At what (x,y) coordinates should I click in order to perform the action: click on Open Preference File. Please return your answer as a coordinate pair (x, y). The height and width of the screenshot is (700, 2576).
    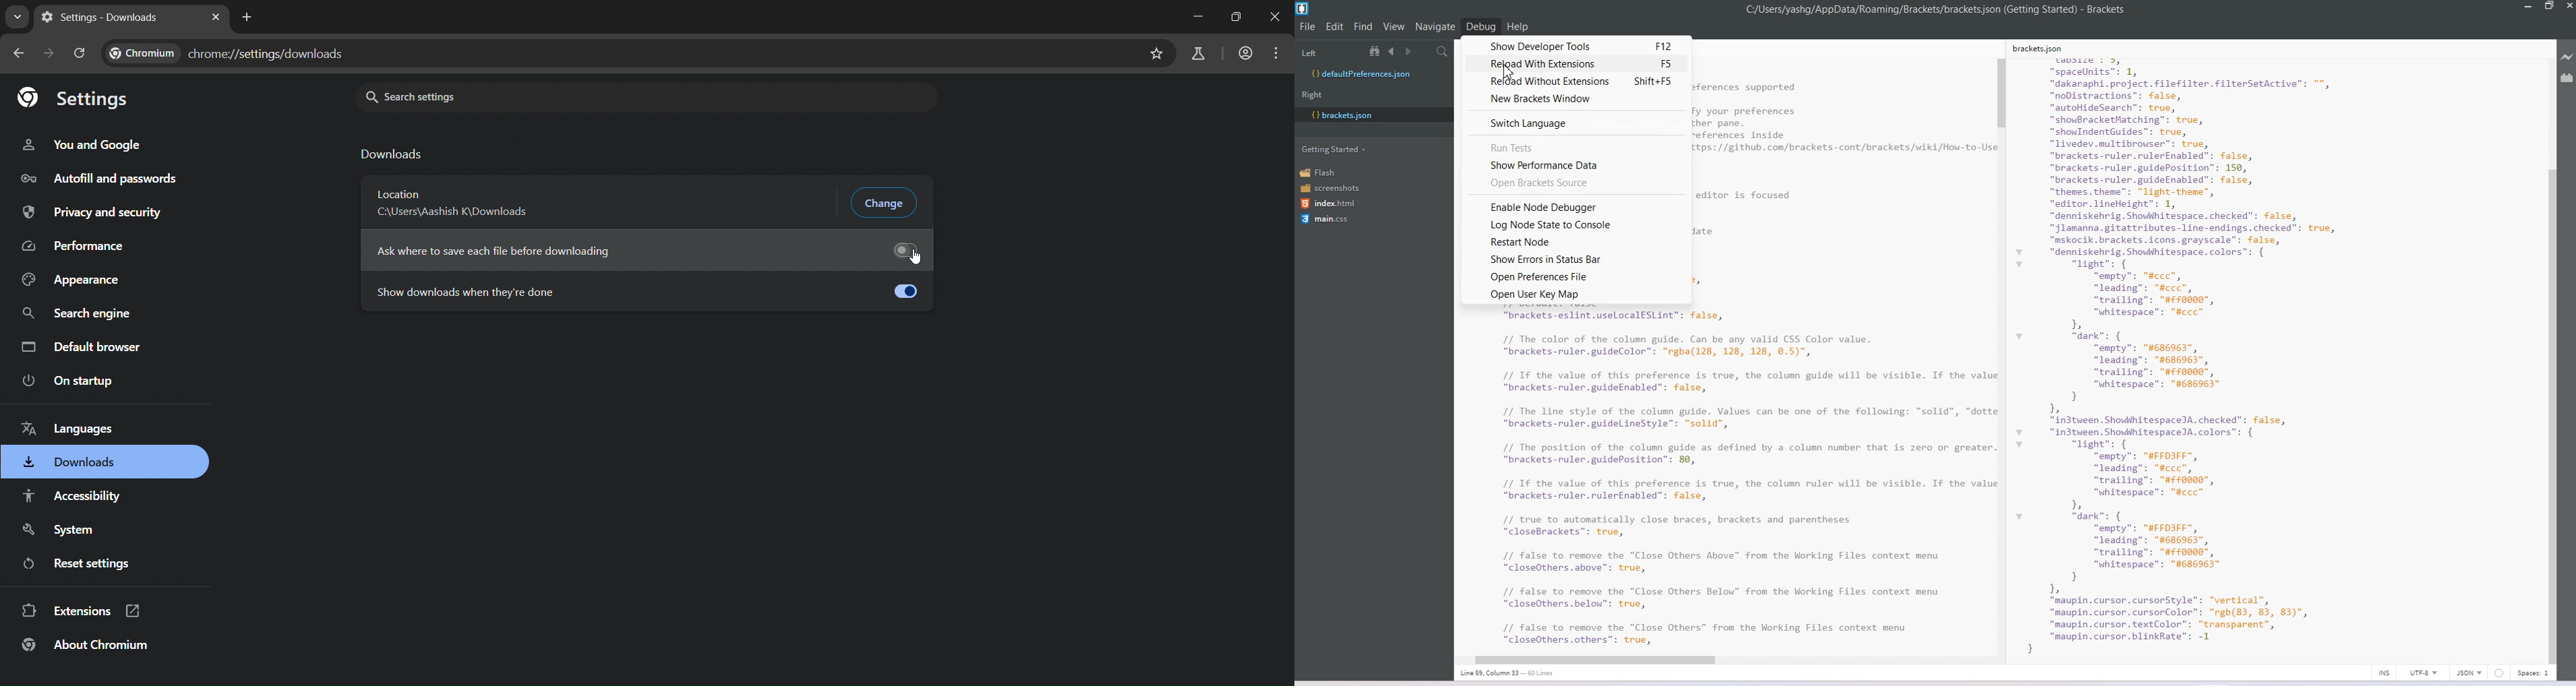
    Looking at the image, I should click on (1576, 276).